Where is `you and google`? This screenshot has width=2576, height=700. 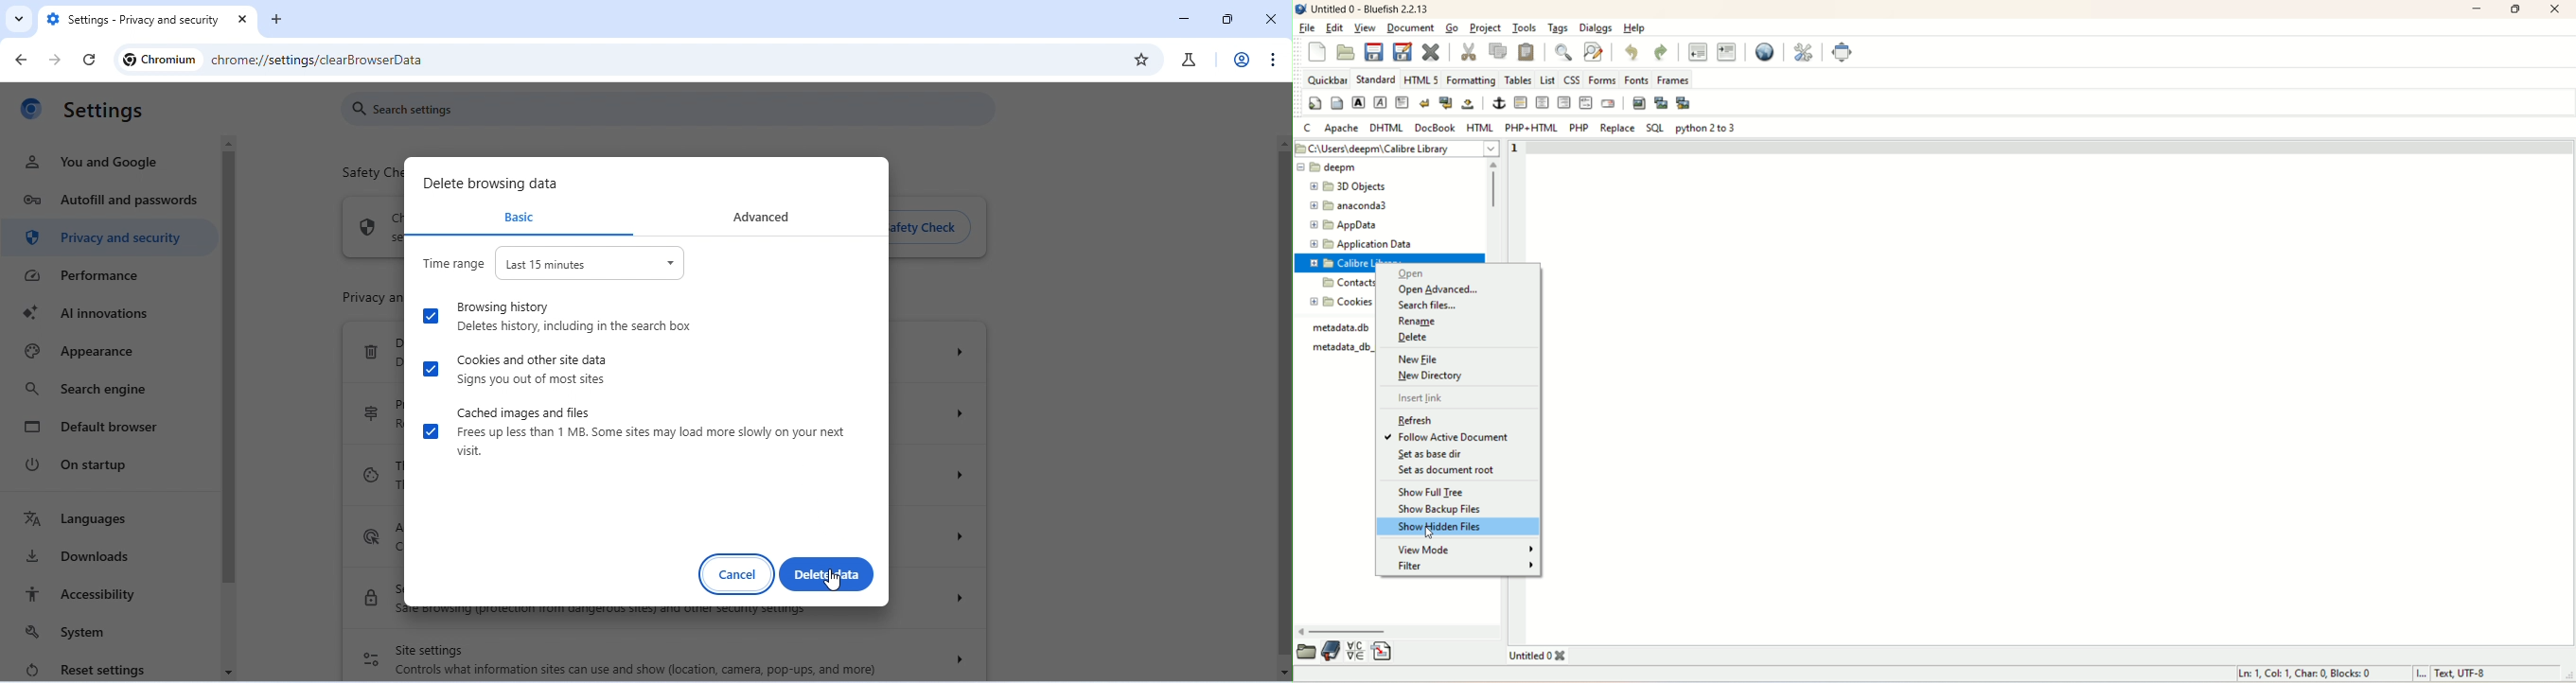 you and google is located at coordinates (94, 162).